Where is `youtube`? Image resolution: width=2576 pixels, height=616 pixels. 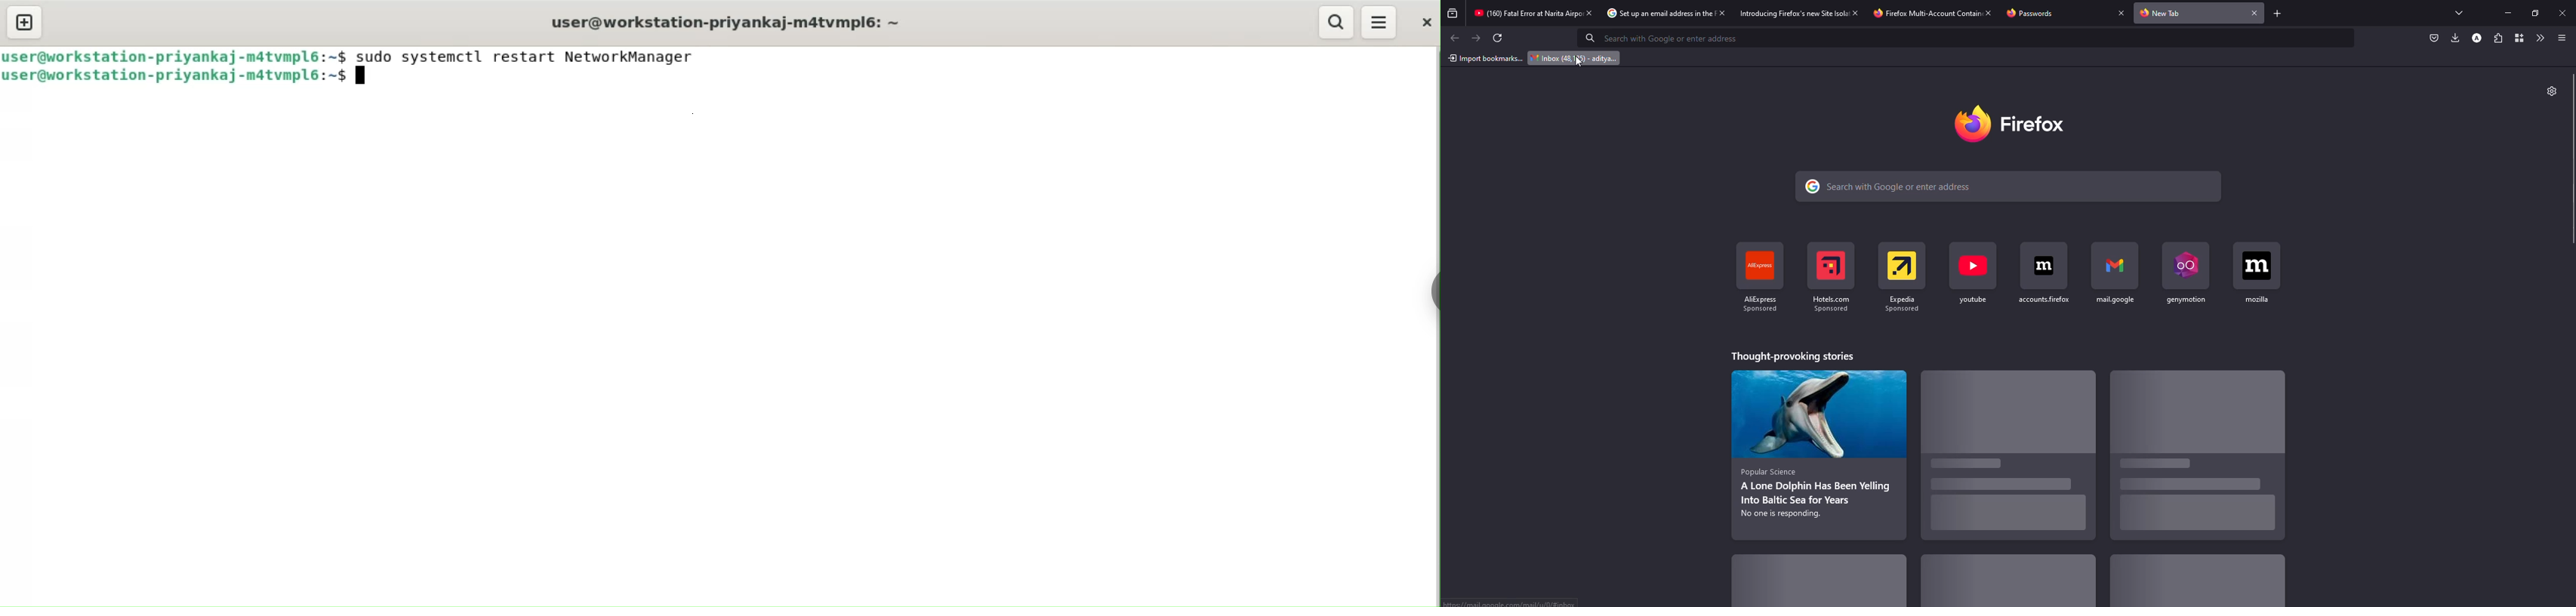
youtube is located at coordinates (1973, 301).